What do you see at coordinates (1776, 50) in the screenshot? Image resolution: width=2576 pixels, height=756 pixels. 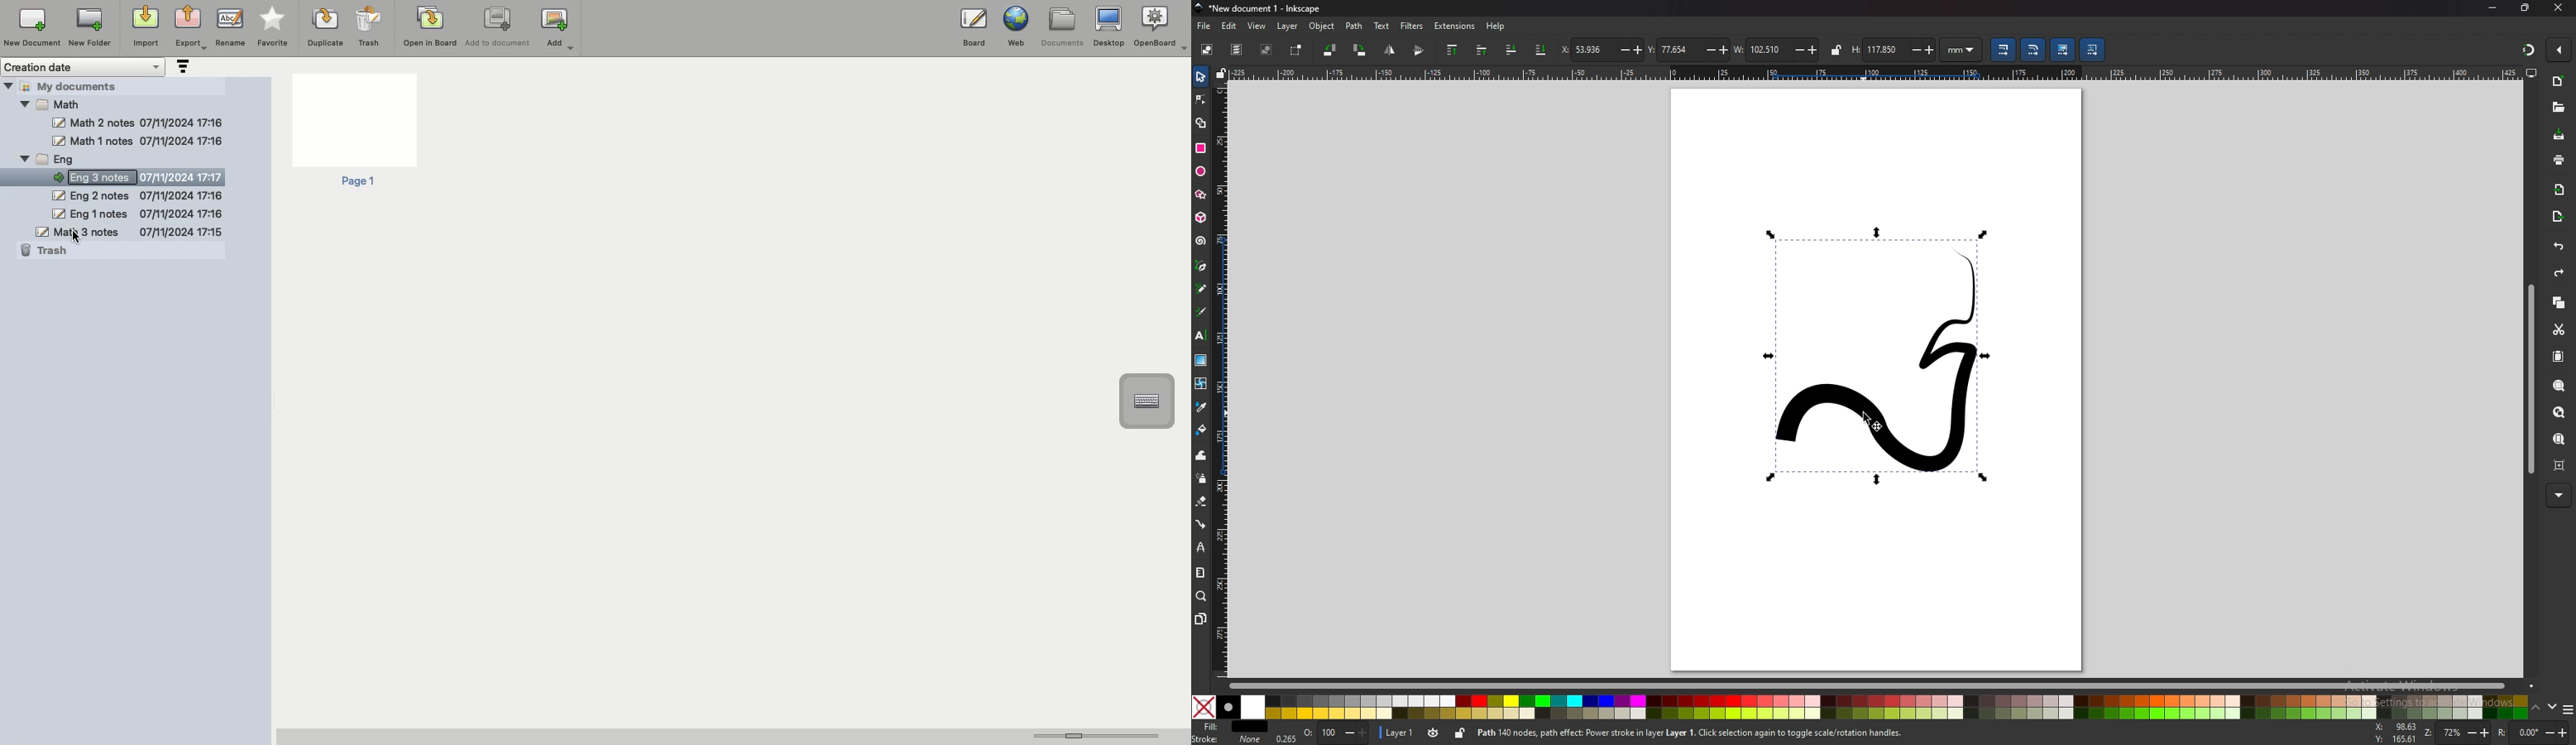 I see `width` at bounding box center [1776, 50].